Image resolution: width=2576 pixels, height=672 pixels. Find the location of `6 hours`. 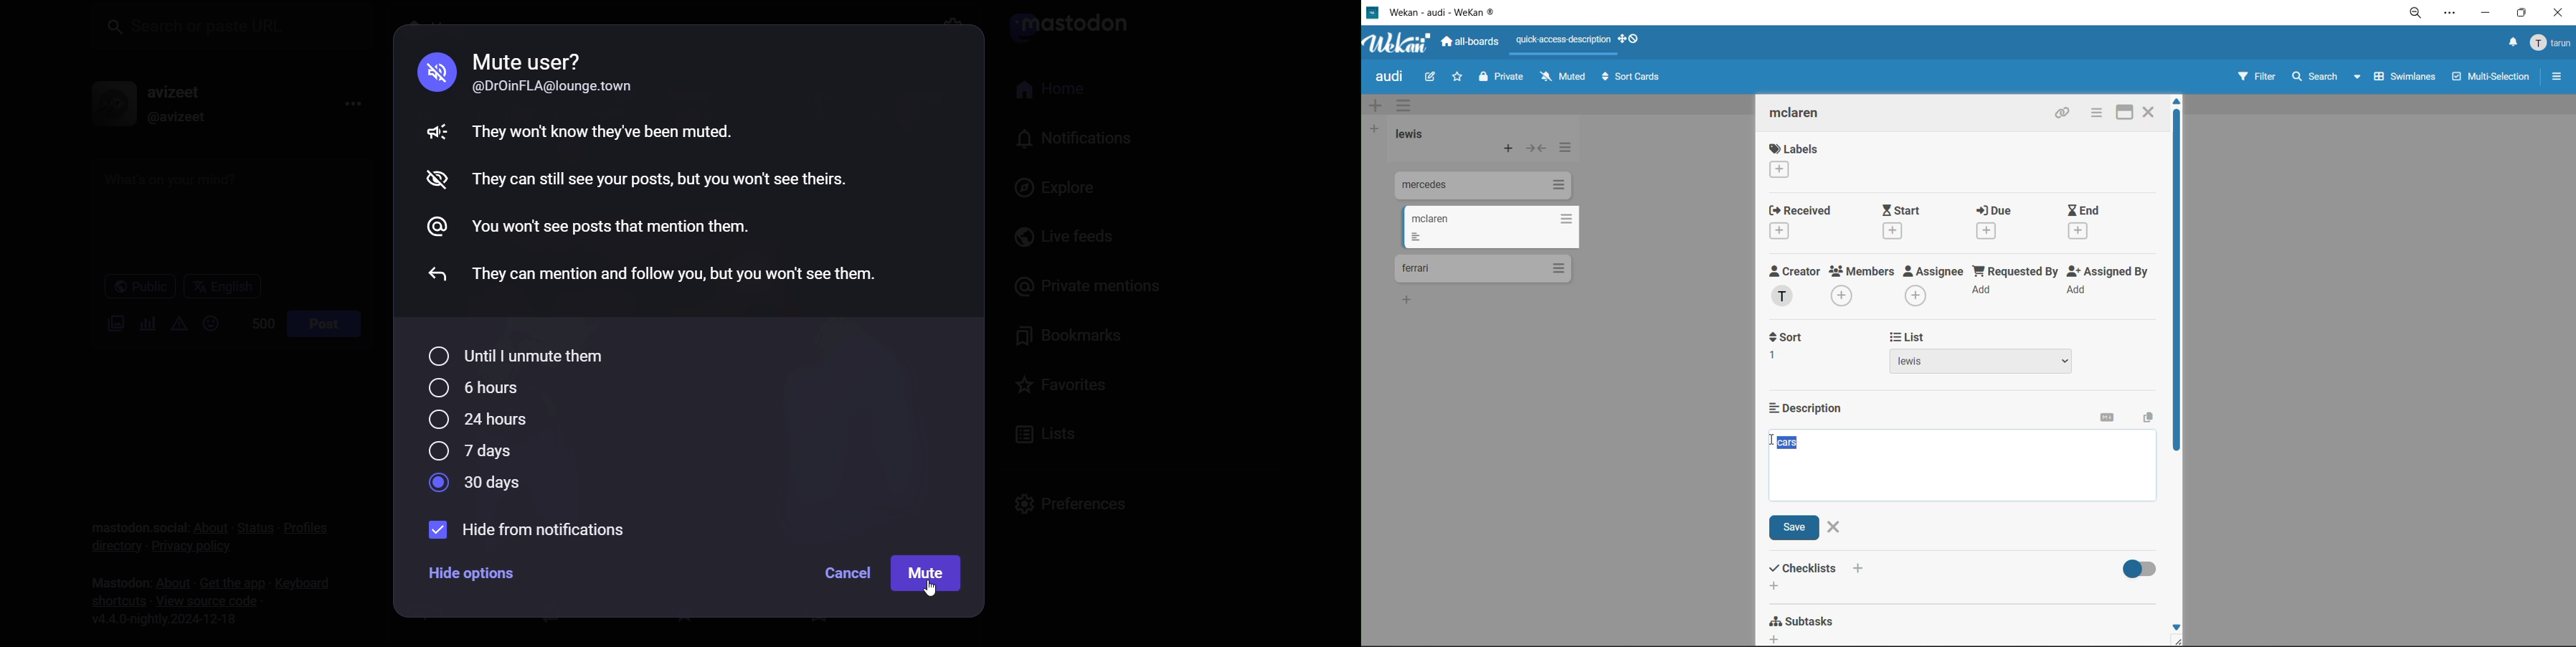

6 hours is located at coordinates (475, 388).